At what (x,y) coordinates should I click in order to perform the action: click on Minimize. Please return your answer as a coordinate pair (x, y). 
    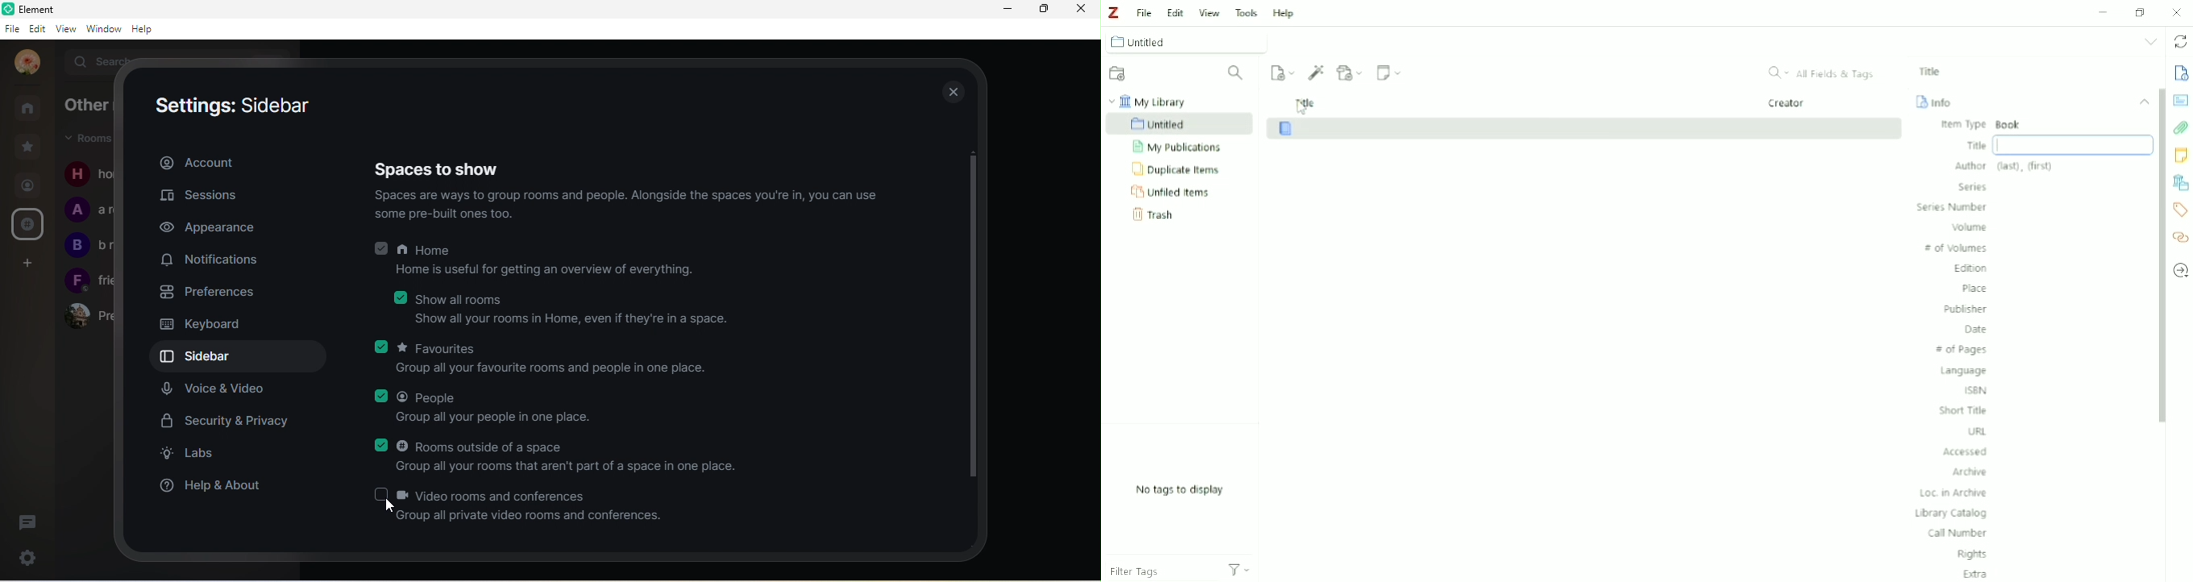
    Looking at the image, I should click on (2104, 13).